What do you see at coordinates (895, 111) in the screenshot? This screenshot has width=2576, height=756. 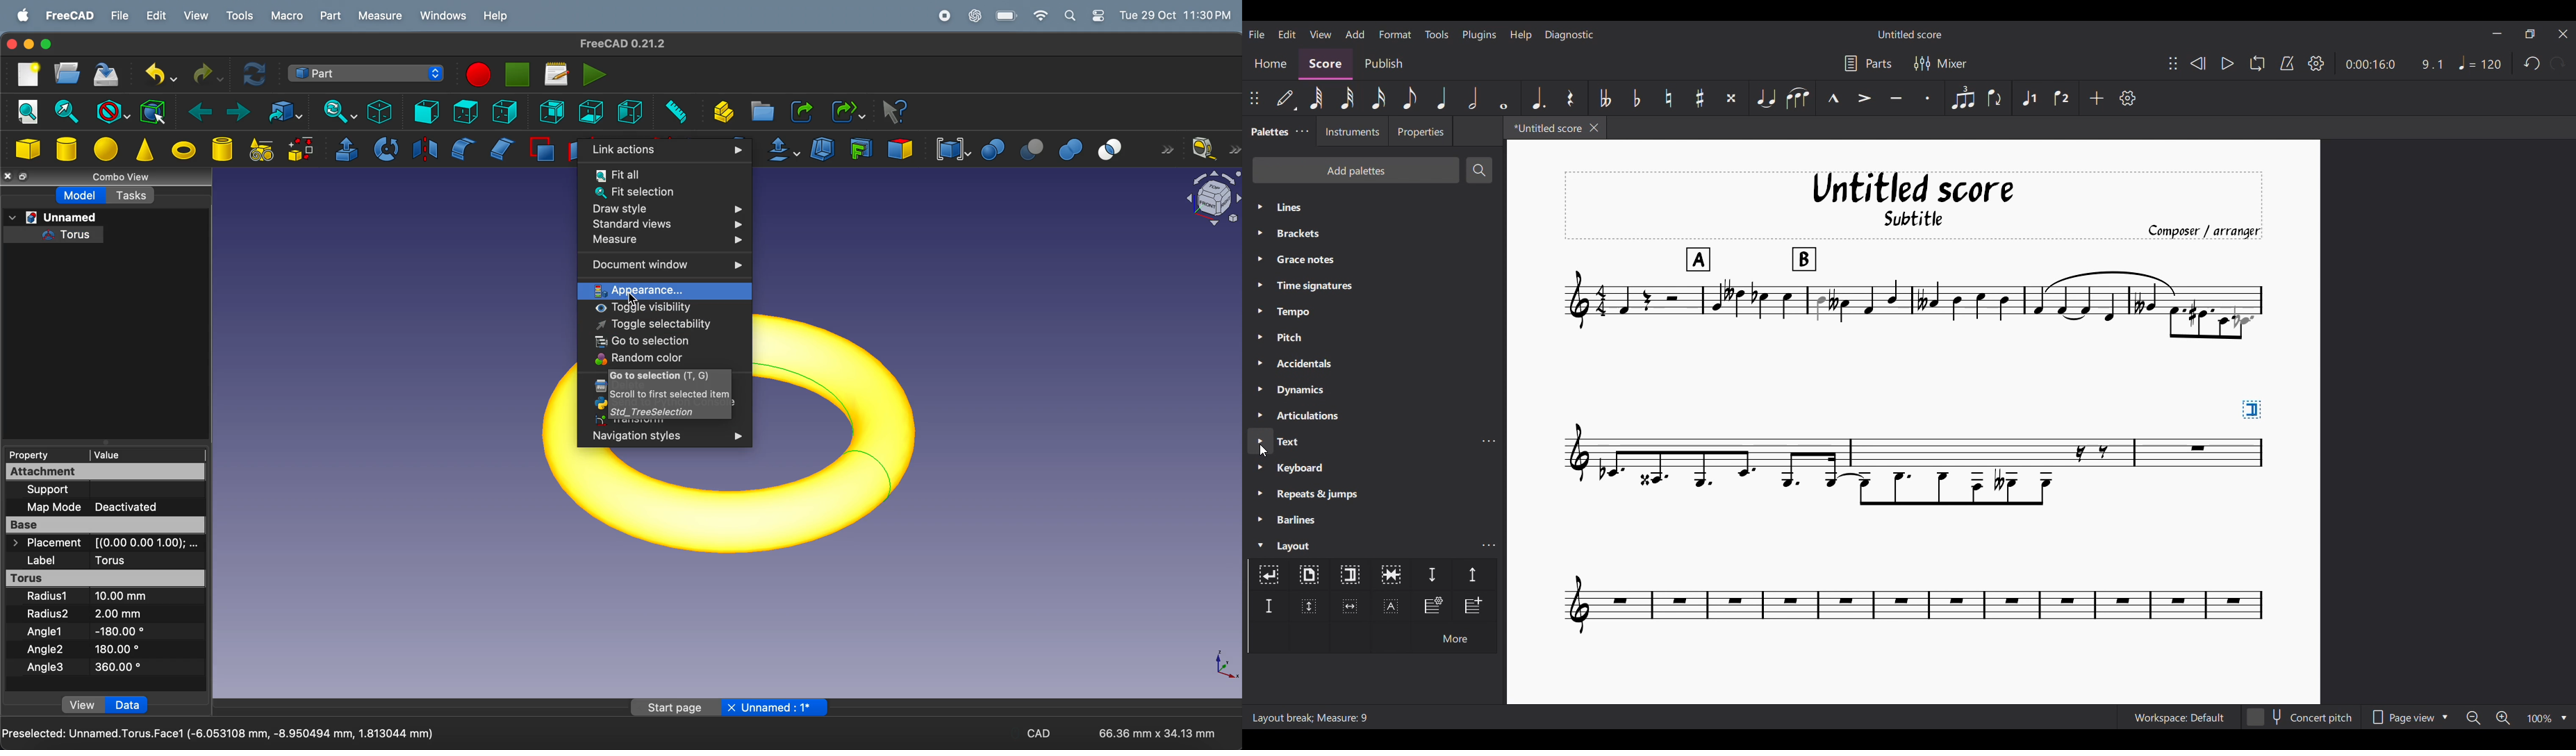 I see `whats this?` at bounding box center [895, 111].